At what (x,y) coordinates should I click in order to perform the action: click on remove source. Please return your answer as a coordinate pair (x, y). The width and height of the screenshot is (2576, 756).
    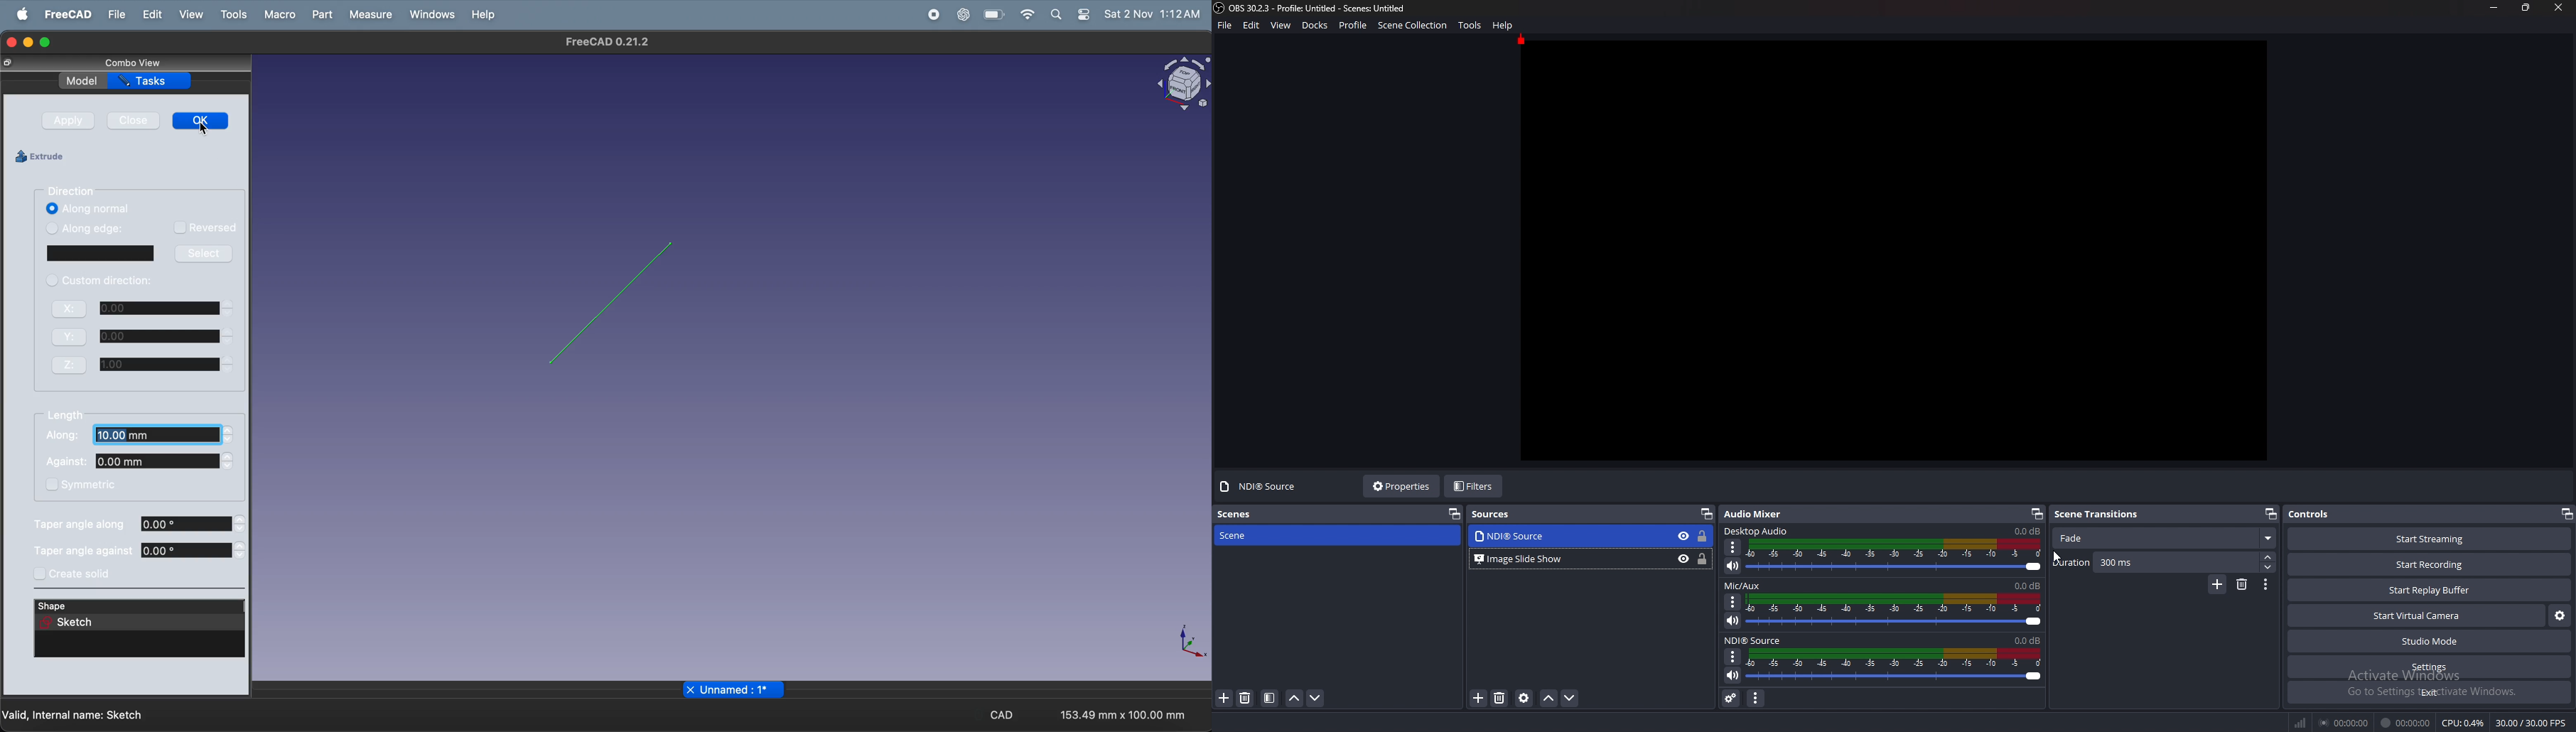
    Looking at the image, I should click on (1501, 697).